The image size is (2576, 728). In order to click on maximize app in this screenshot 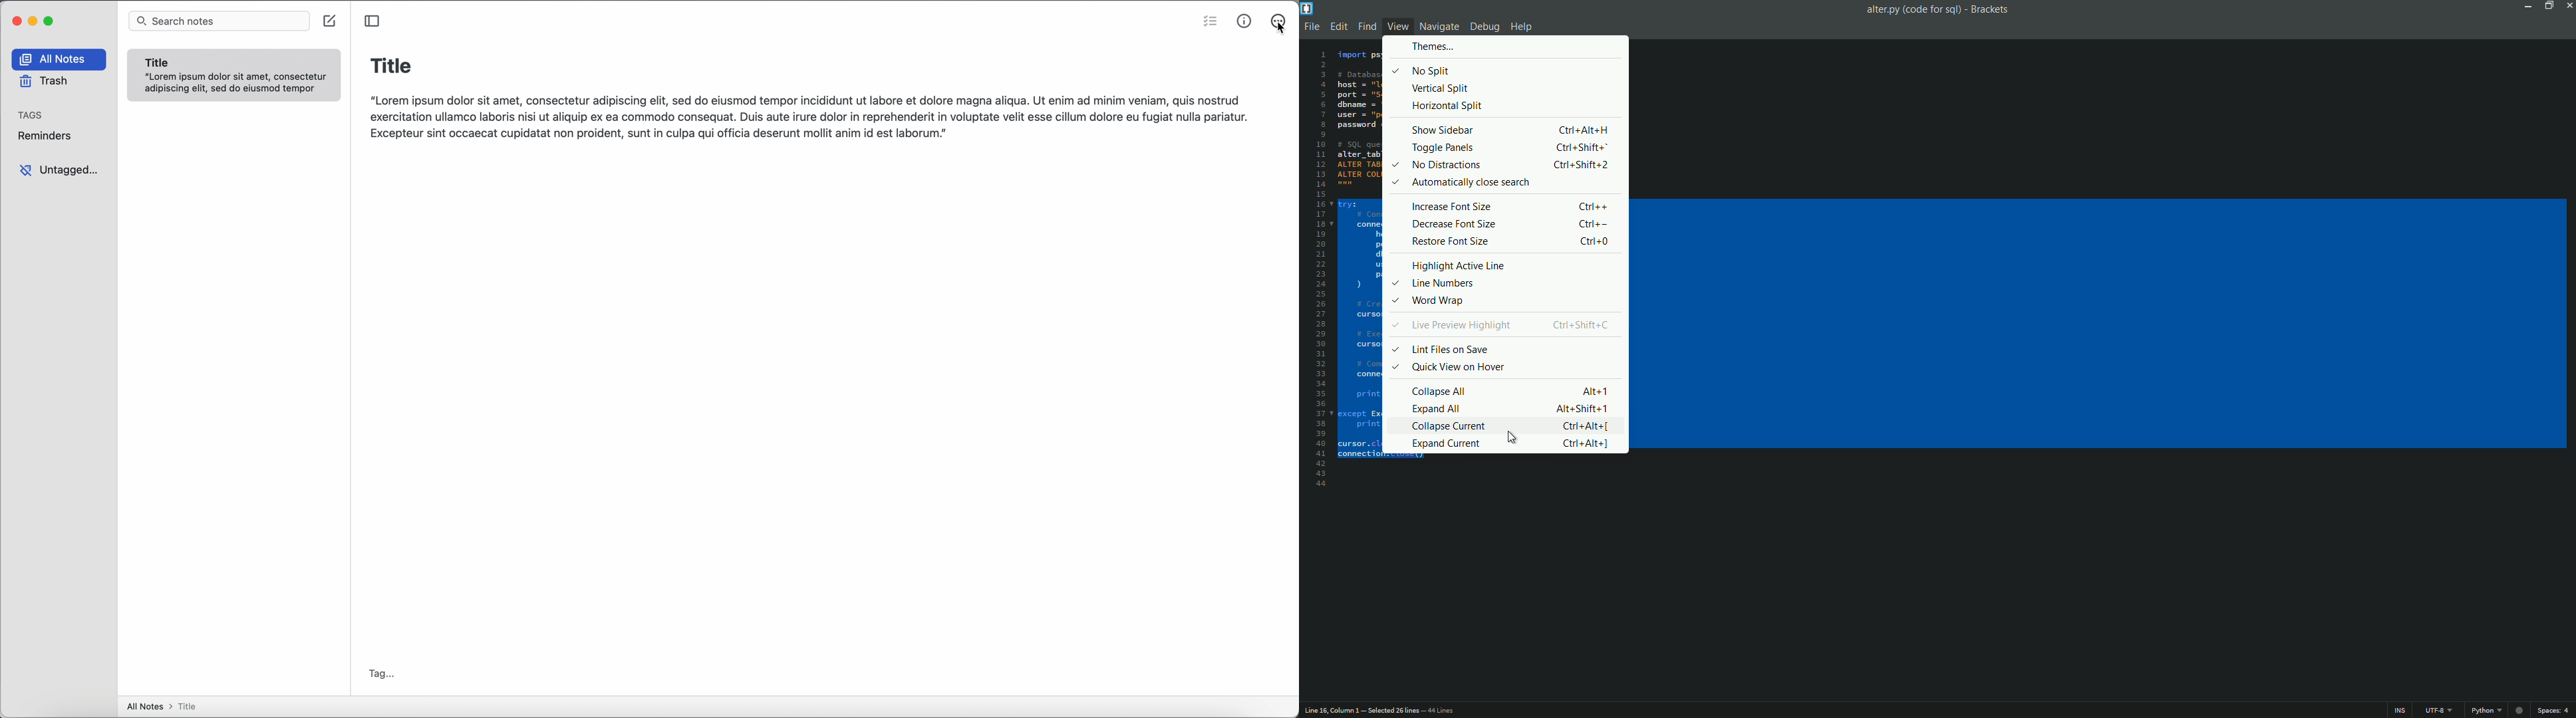, I will do `click(51, 20)`.